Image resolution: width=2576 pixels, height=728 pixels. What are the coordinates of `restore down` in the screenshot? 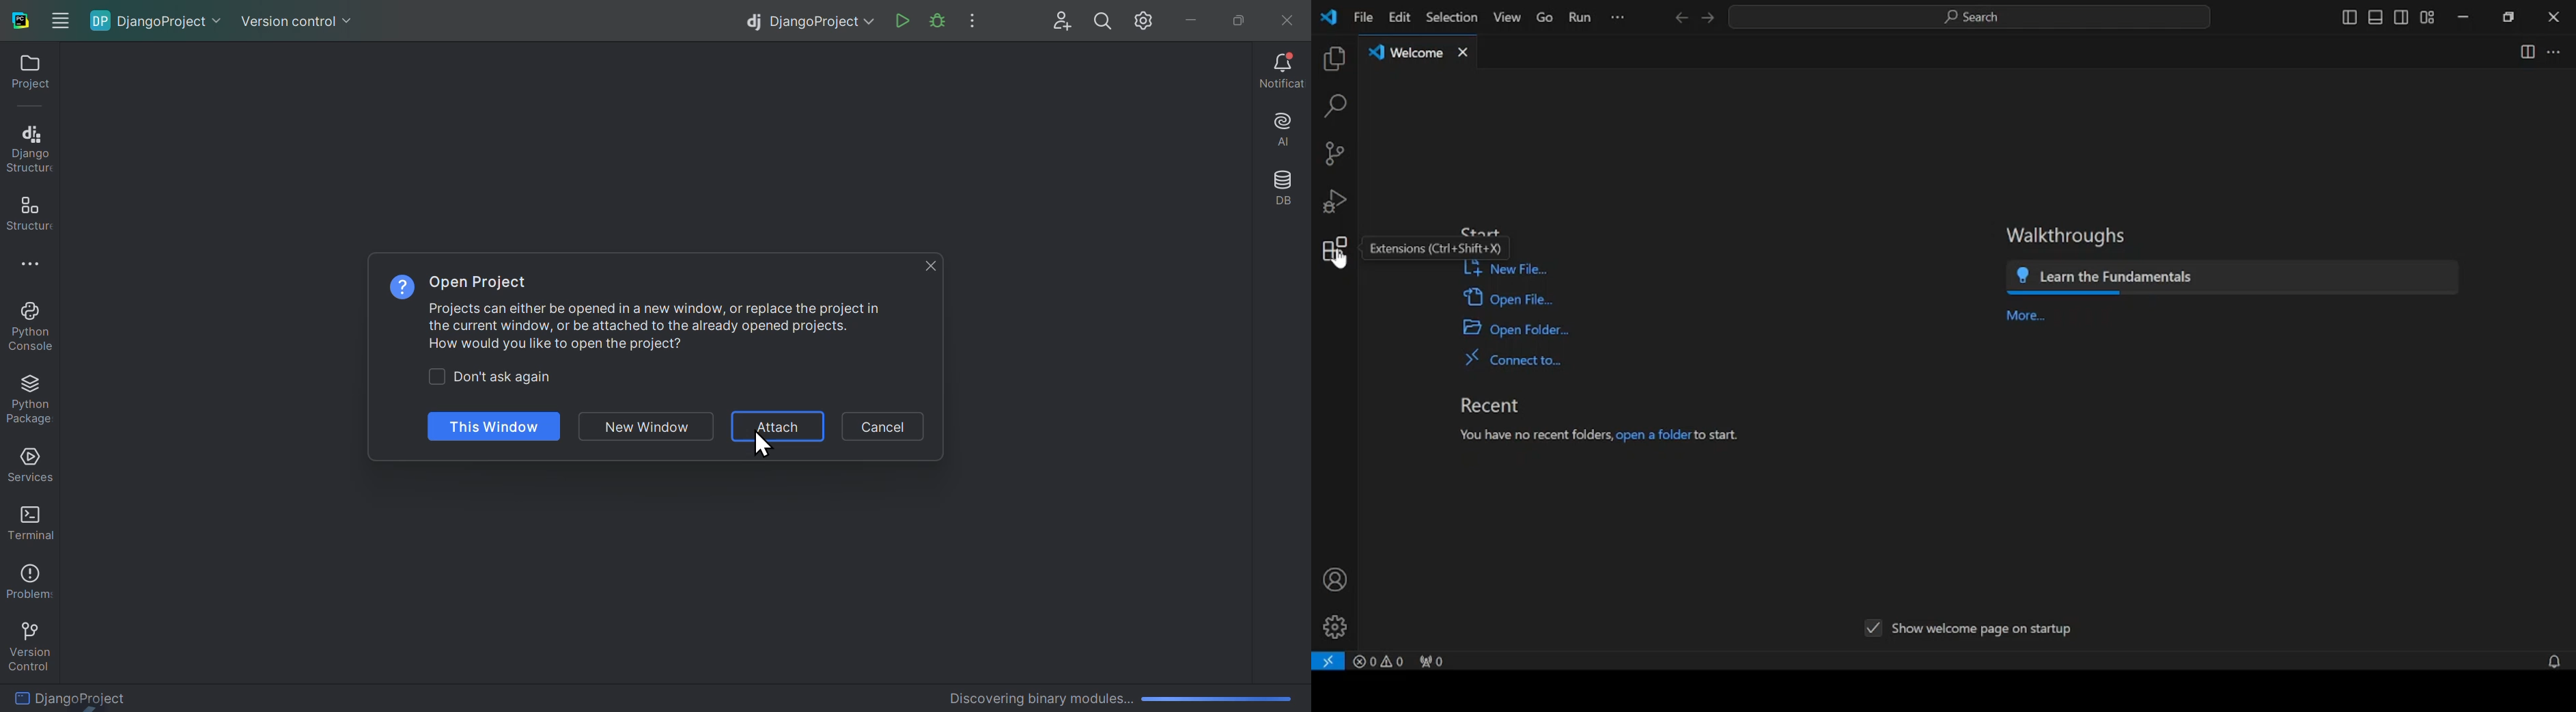 It's located at (2510, 18).